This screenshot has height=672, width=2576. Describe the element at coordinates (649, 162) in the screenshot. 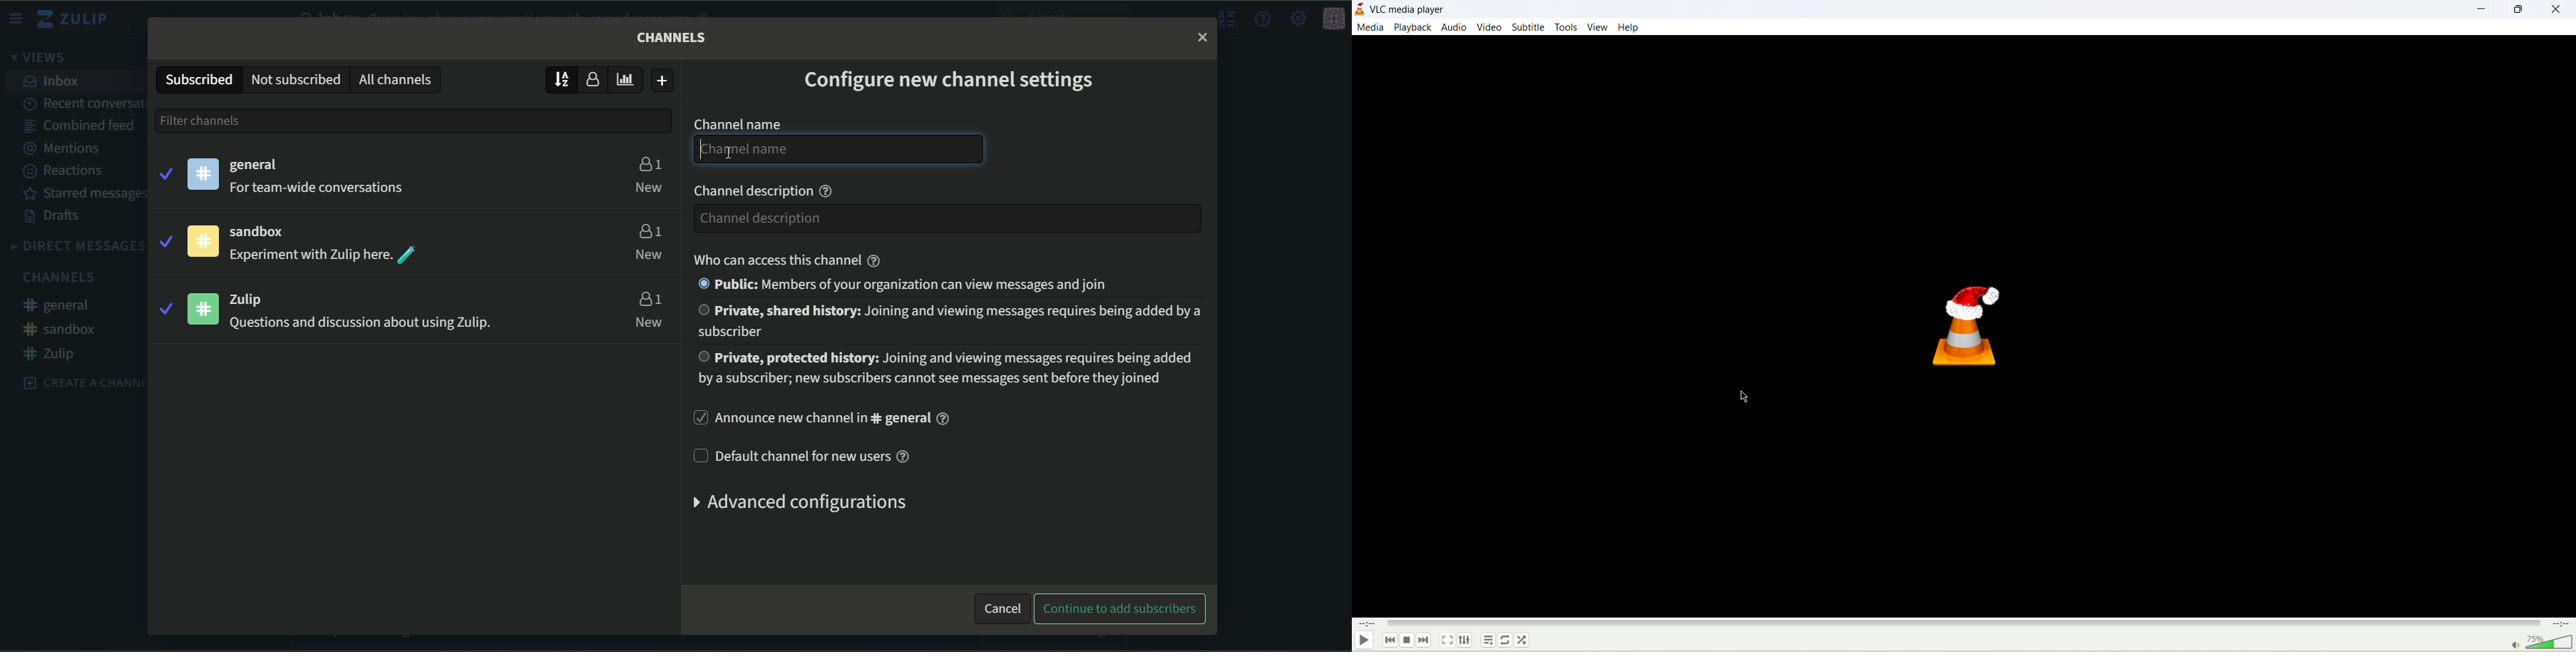

I see `users` at that location.